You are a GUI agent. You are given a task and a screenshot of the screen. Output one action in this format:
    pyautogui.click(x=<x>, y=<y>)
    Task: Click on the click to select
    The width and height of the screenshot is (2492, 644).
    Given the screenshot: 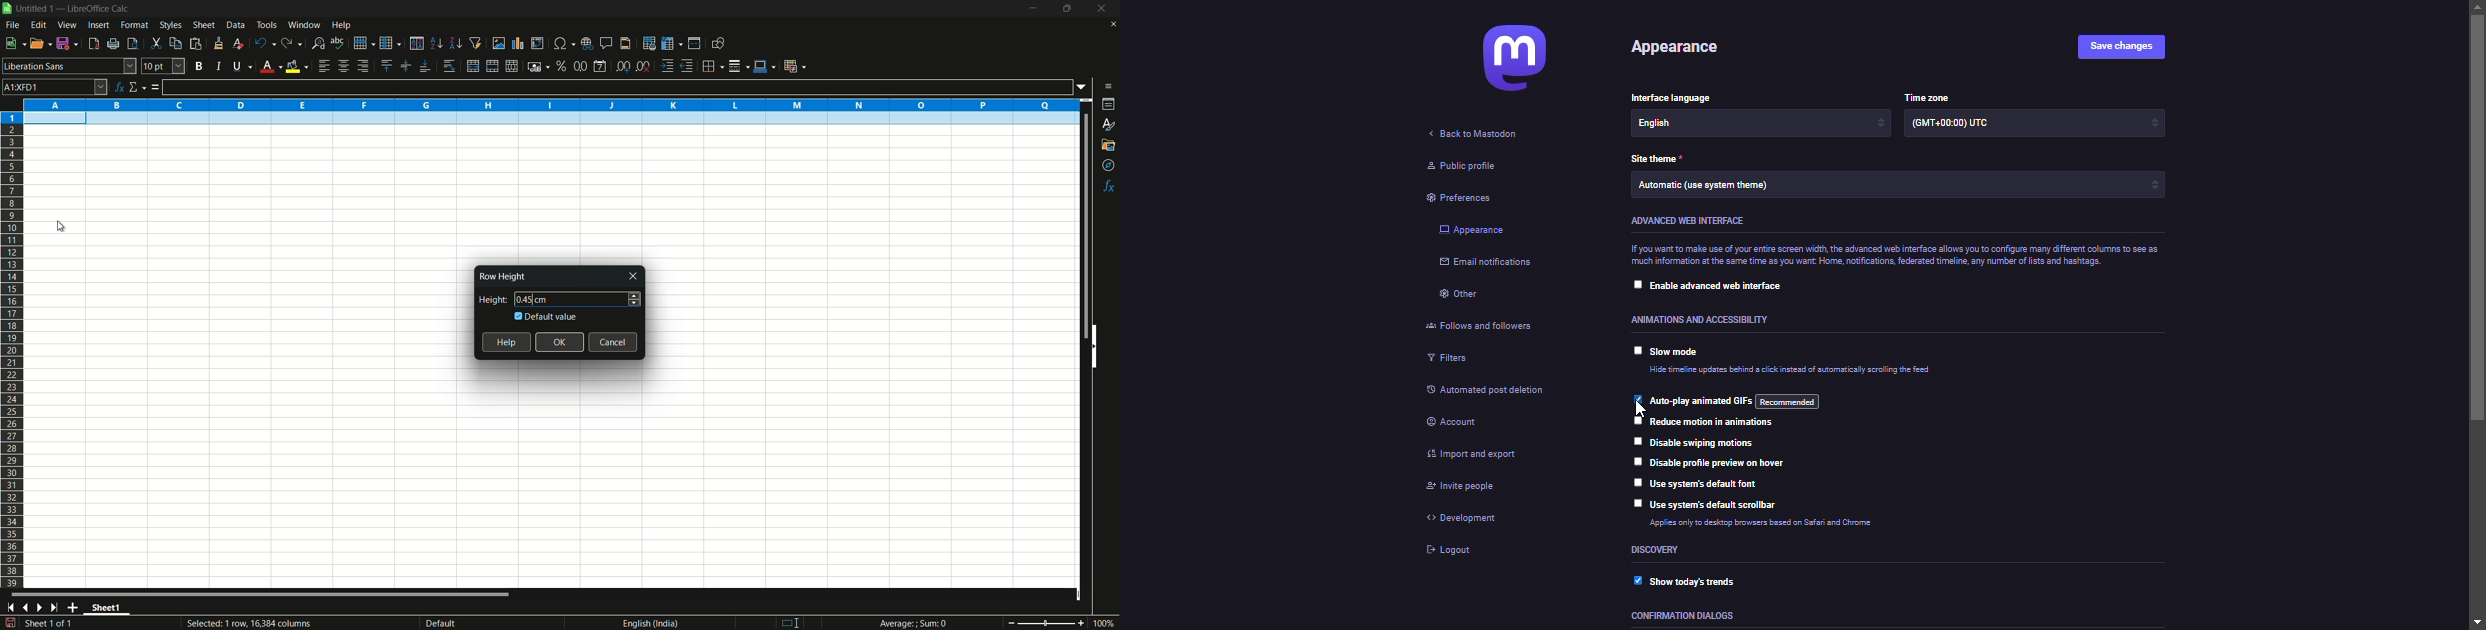 What is the action you would take?
    pyautogui.click(x=1632, y=287)
    